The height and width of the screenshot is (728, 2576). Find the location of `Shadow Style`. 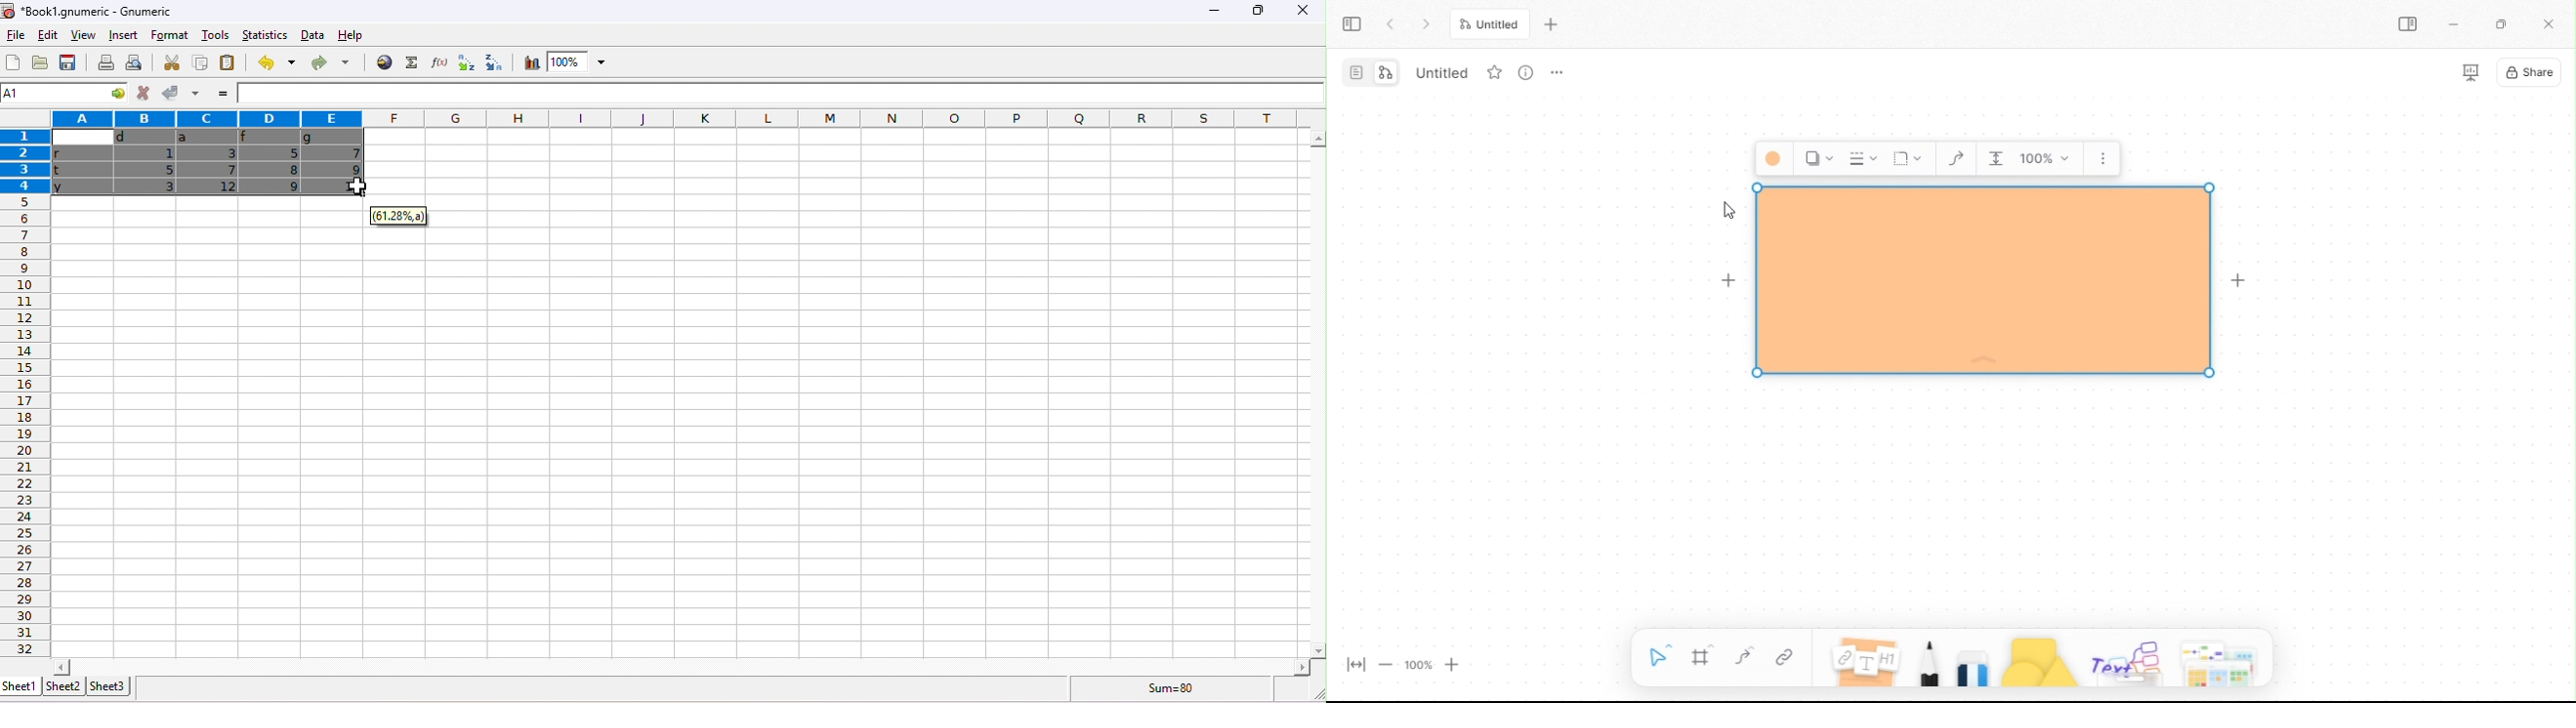

Shadow Style is located at coordinates (1817, 158).